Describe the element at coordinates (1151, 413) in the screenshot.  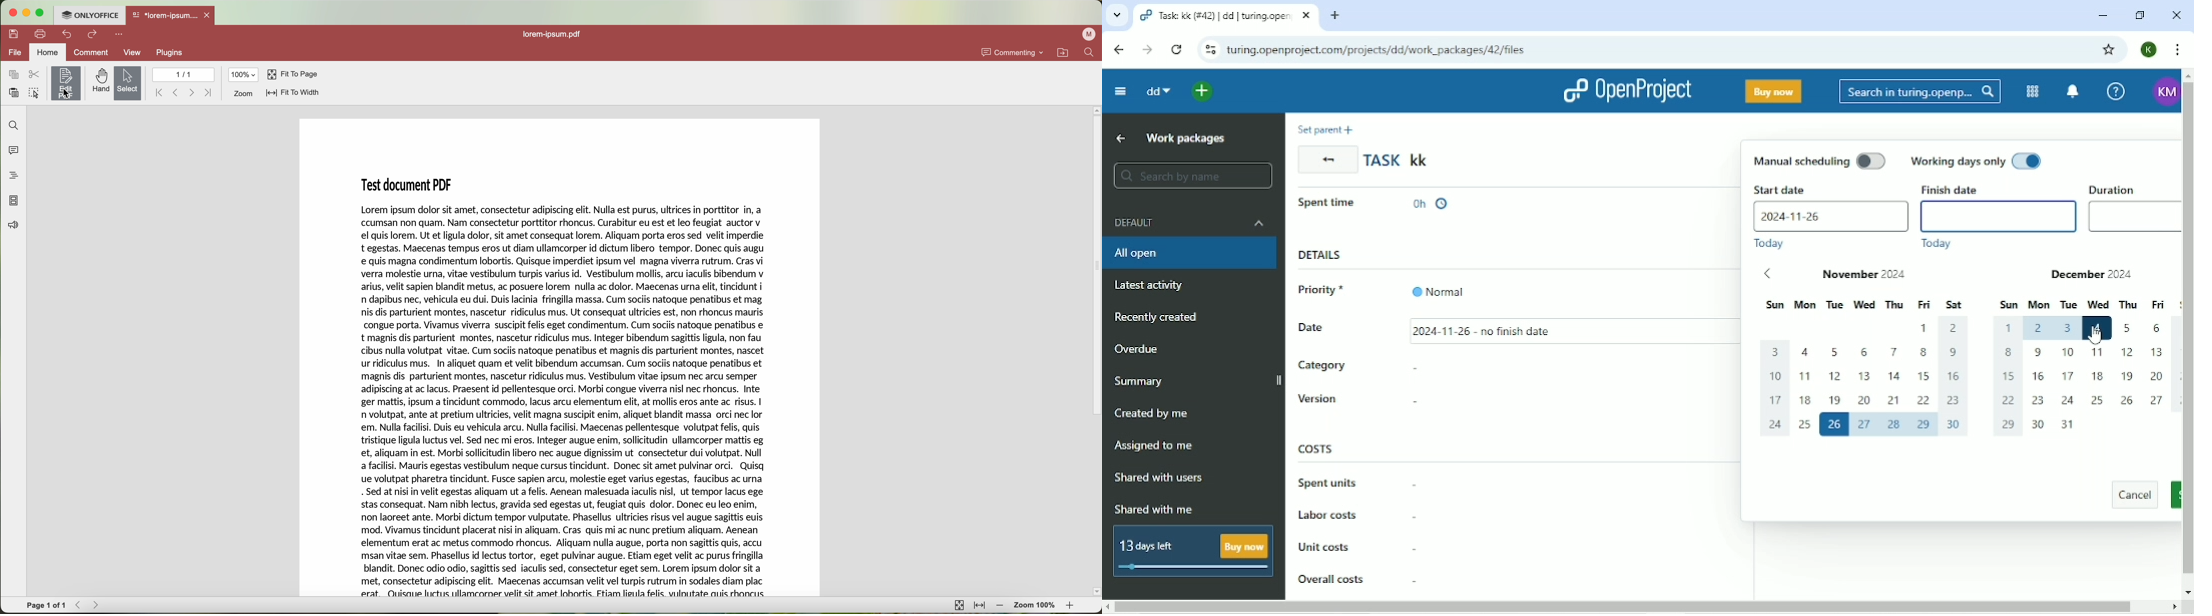
I see `Created by me` at that location.